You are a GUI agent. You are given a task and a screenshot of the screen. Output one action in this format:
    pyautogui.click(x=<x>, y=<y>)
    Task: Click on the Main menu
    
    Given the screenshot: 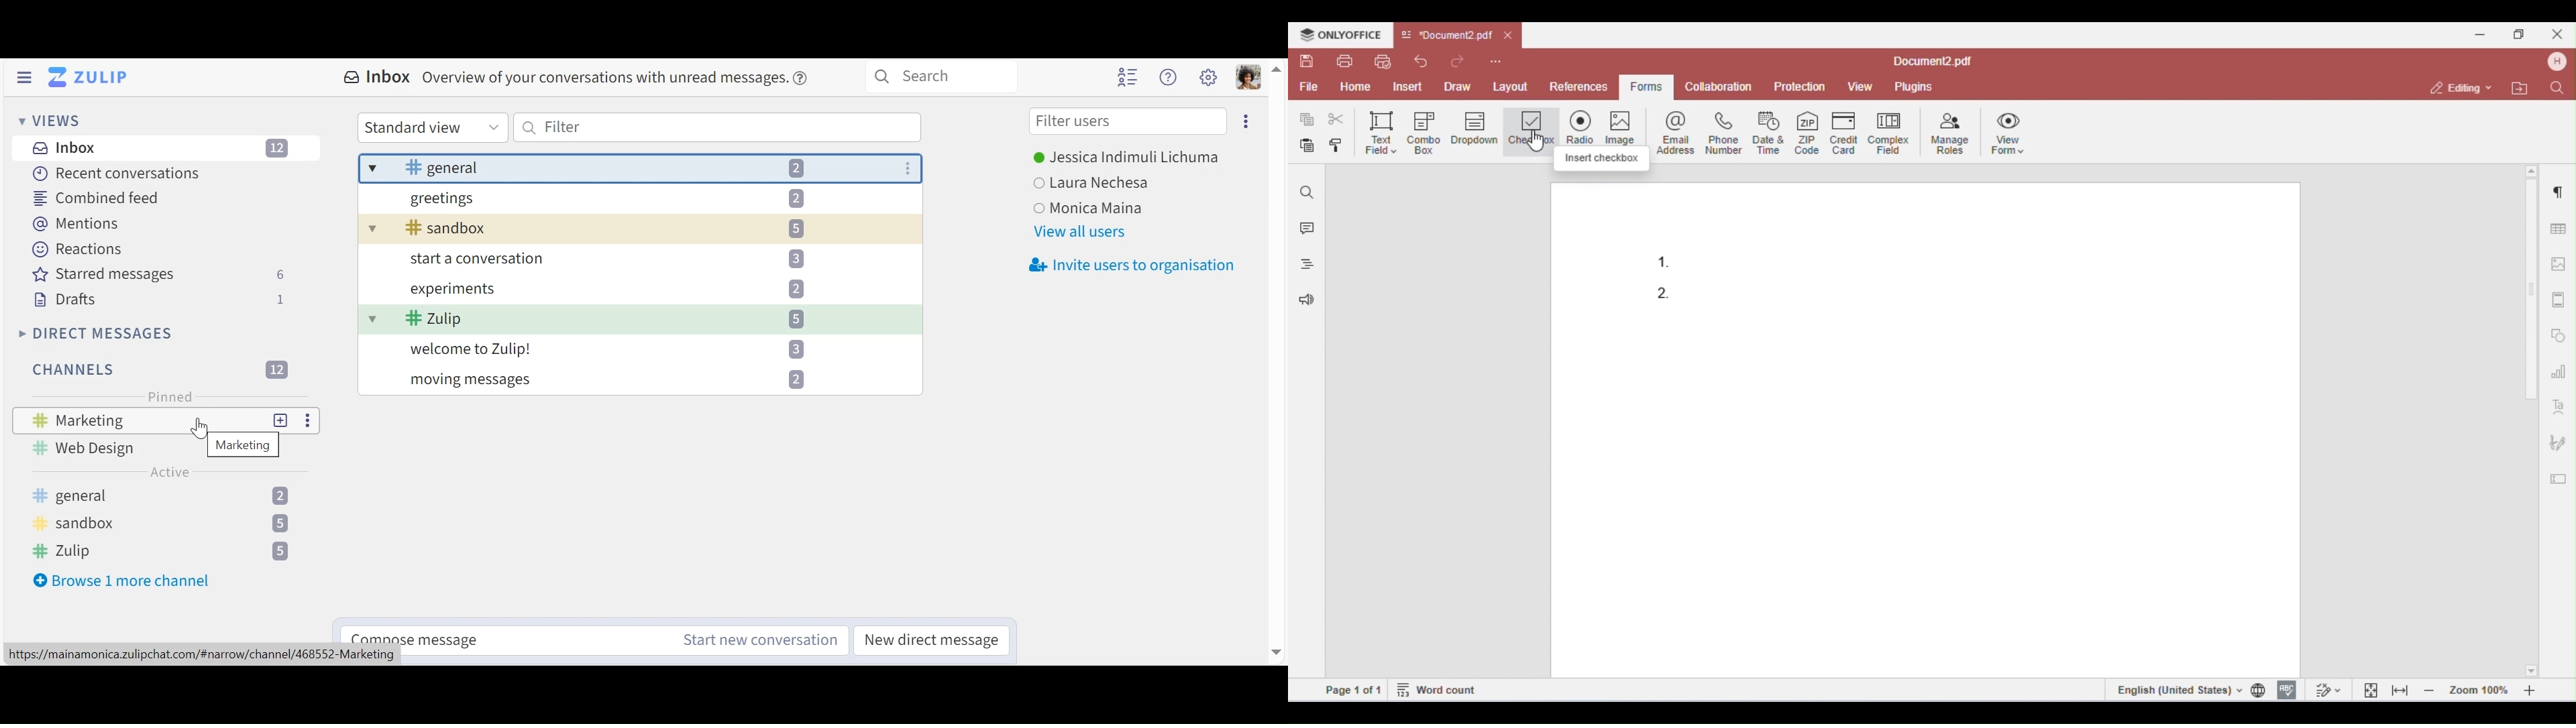 What is the action you would take?
    pyautogui.click(x=1209, y=76)
    